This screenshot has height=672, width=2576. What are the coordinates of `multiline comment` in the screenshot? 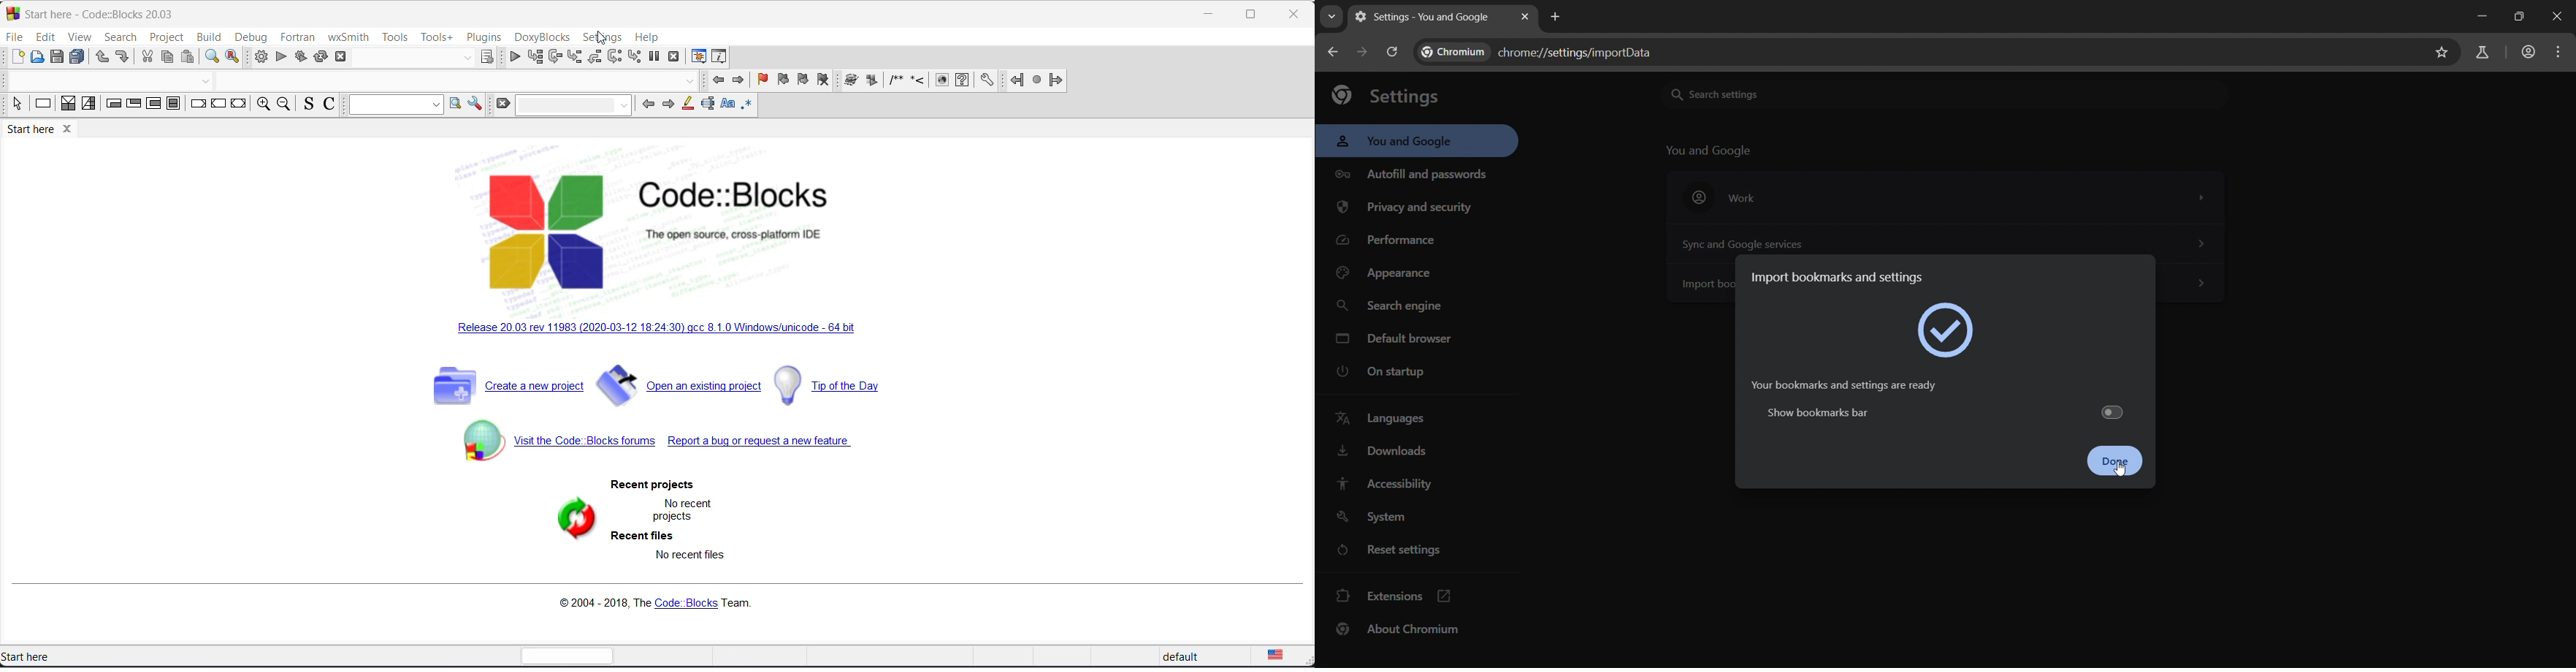 It's located at (896, 79).